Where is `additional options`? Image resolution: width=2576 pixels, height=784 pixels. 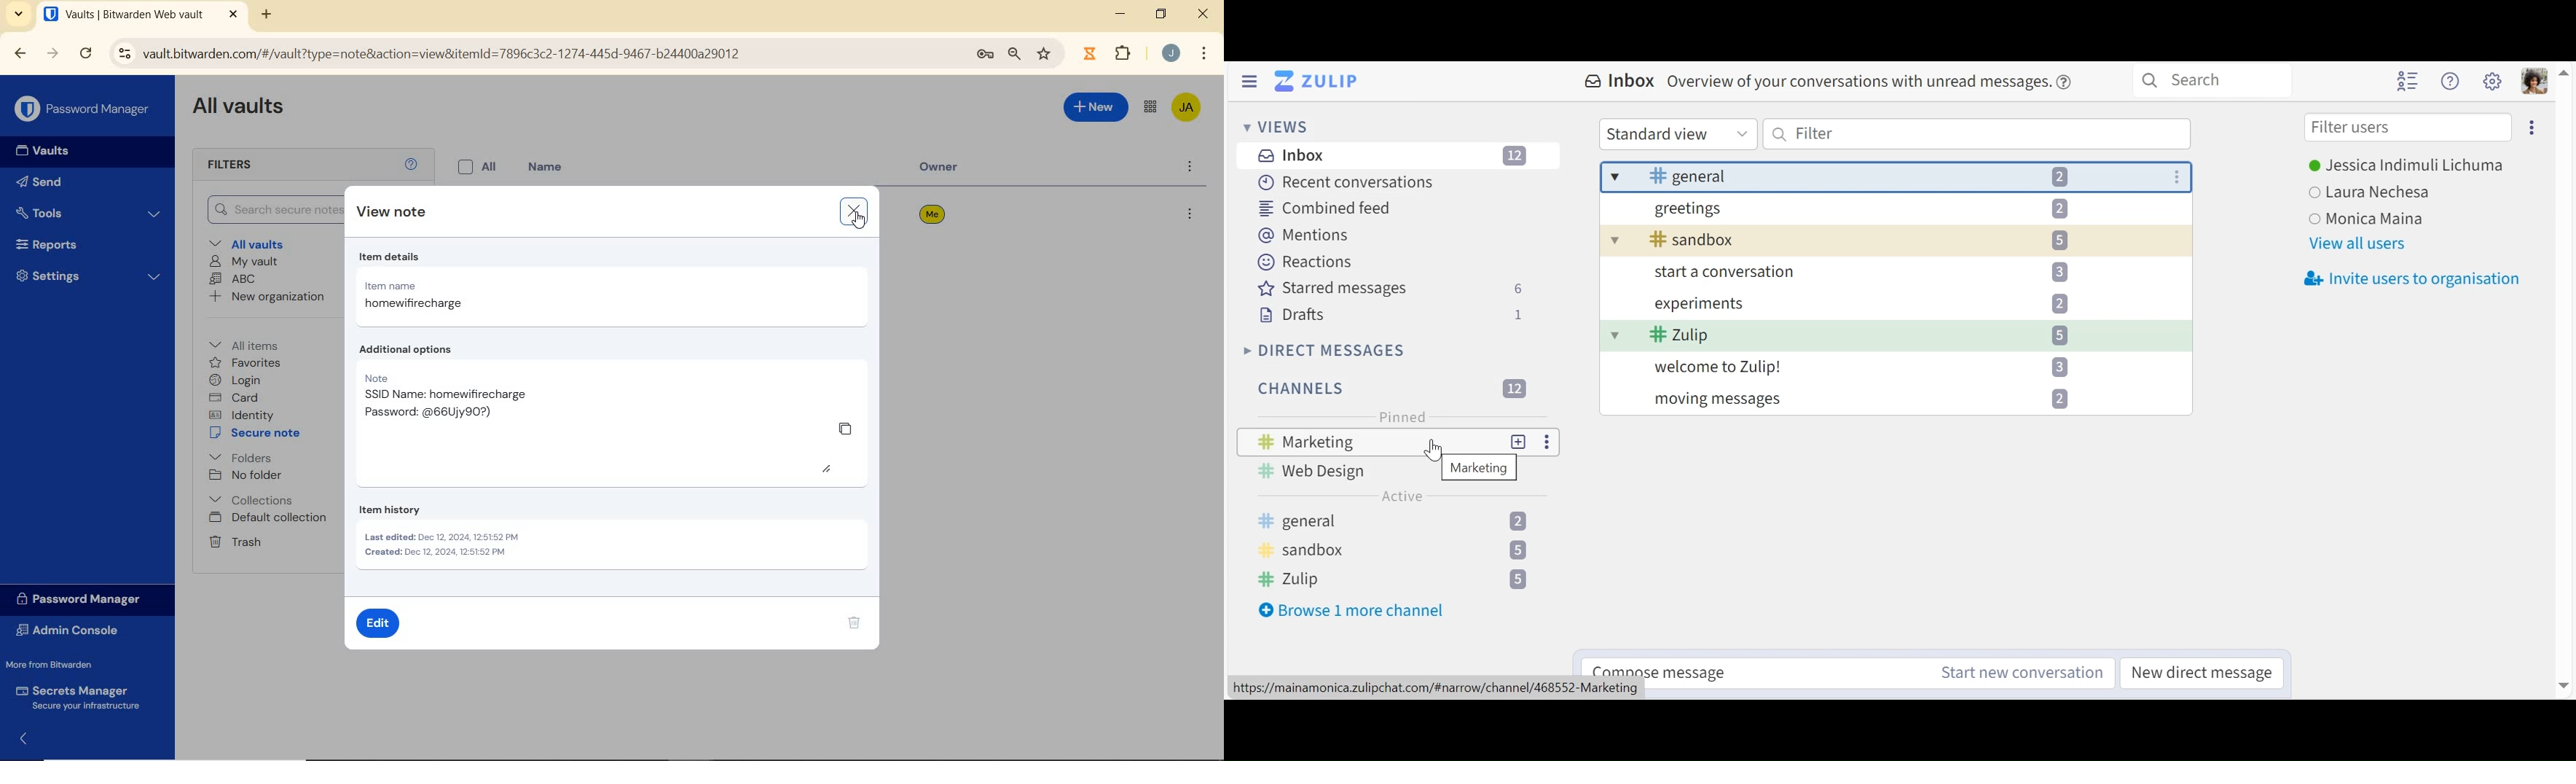 additional options is located at coordinates (419, 351).